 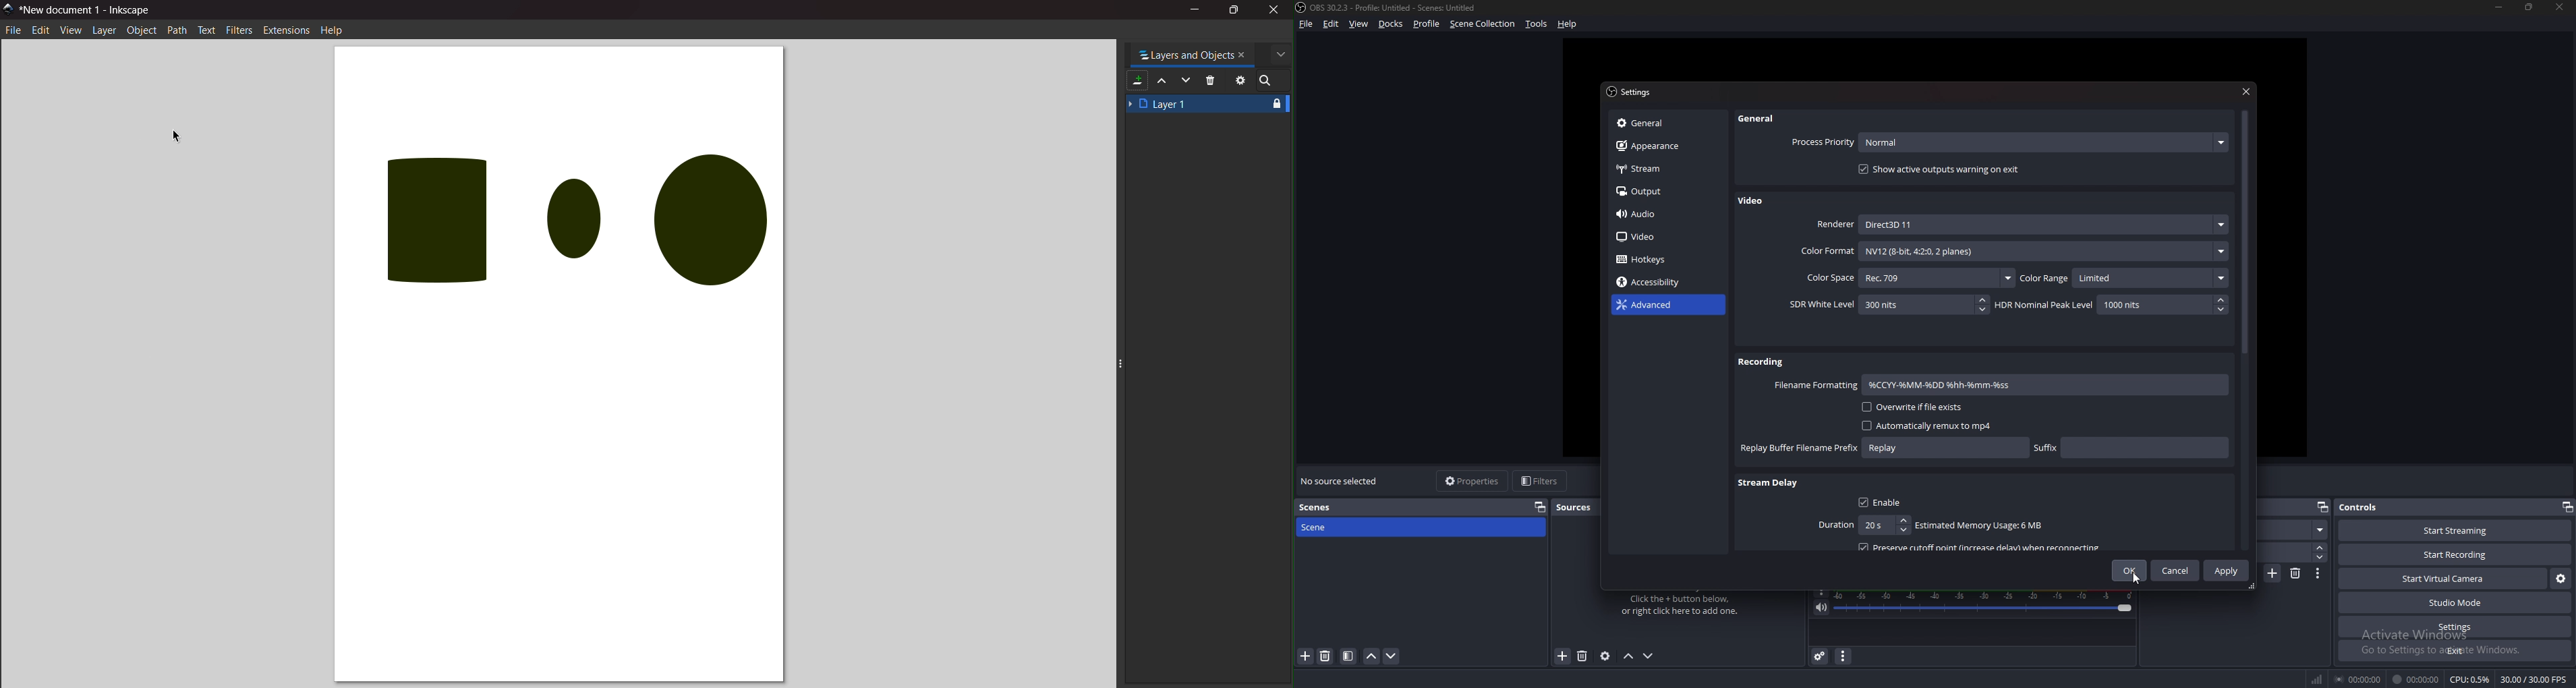 What do you see at coordinates (2274, 572) in the screenshot?
I see `add scene` at bounding box center [2274, 572].